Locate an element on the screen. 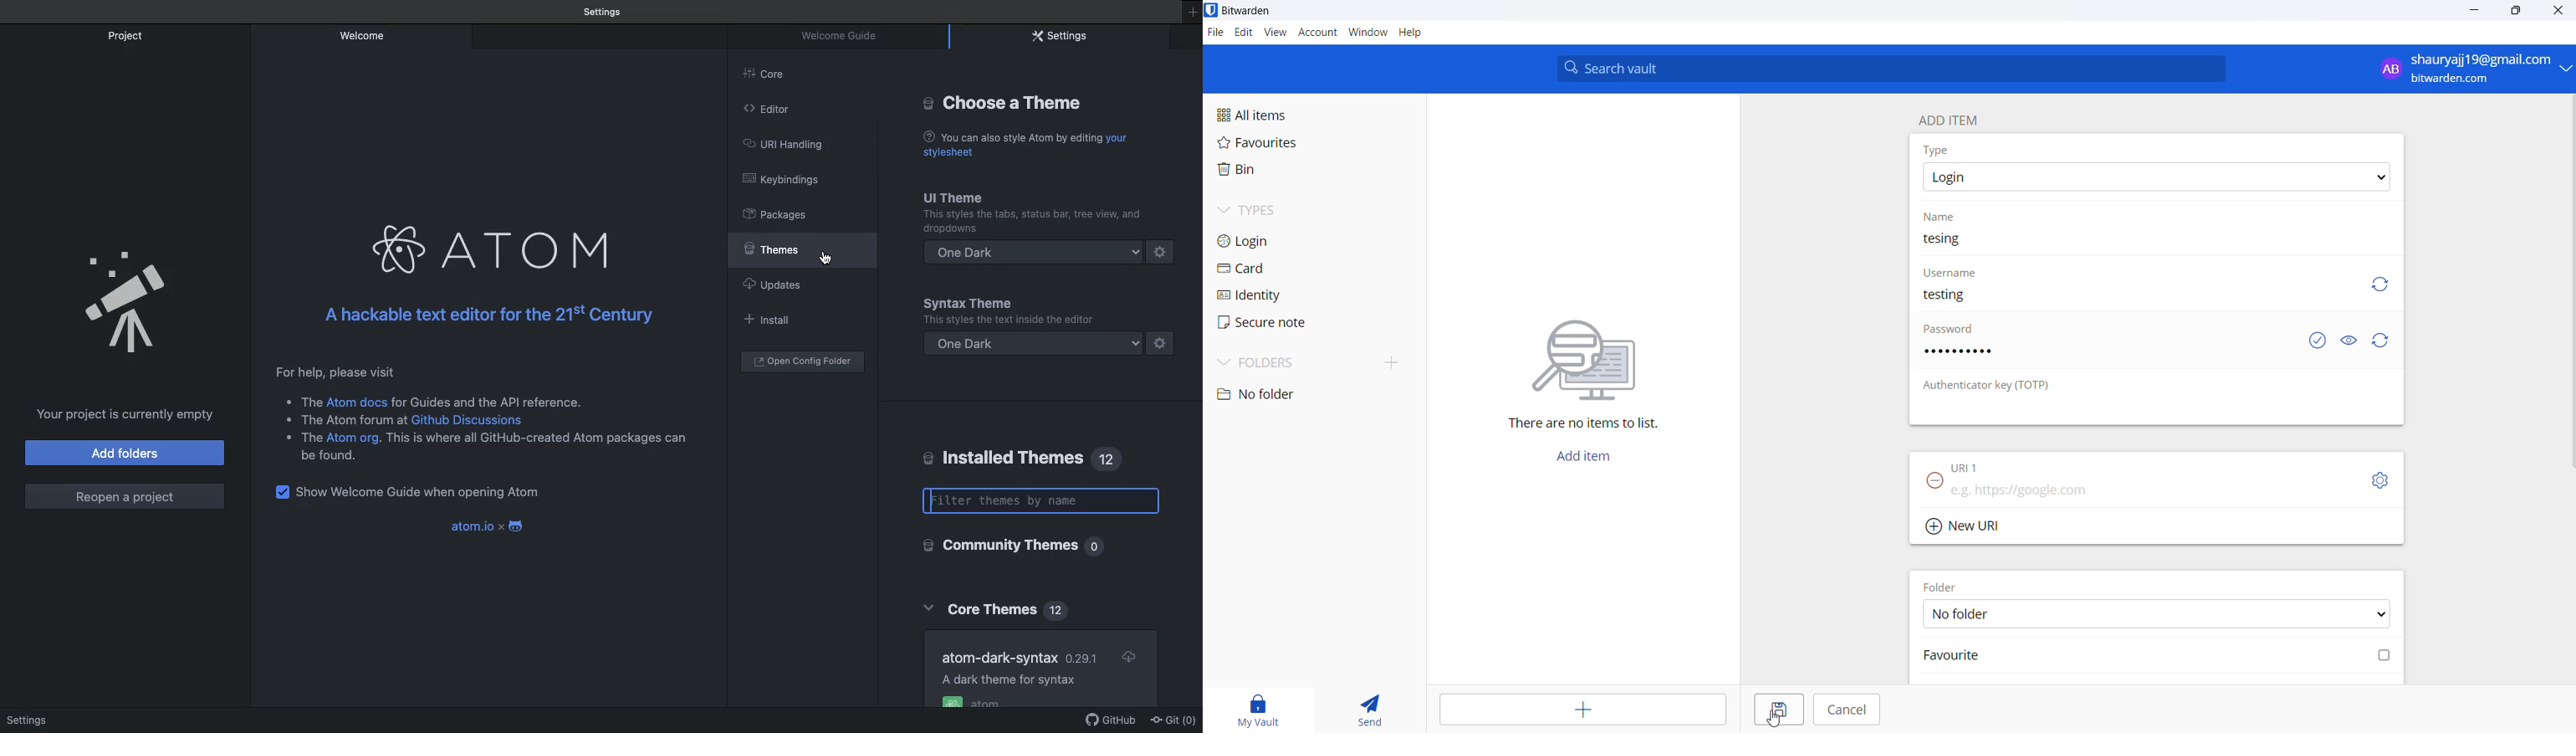  @ You can also style Atom by editing your
stylesheet is located at coordinates (1022, 147).